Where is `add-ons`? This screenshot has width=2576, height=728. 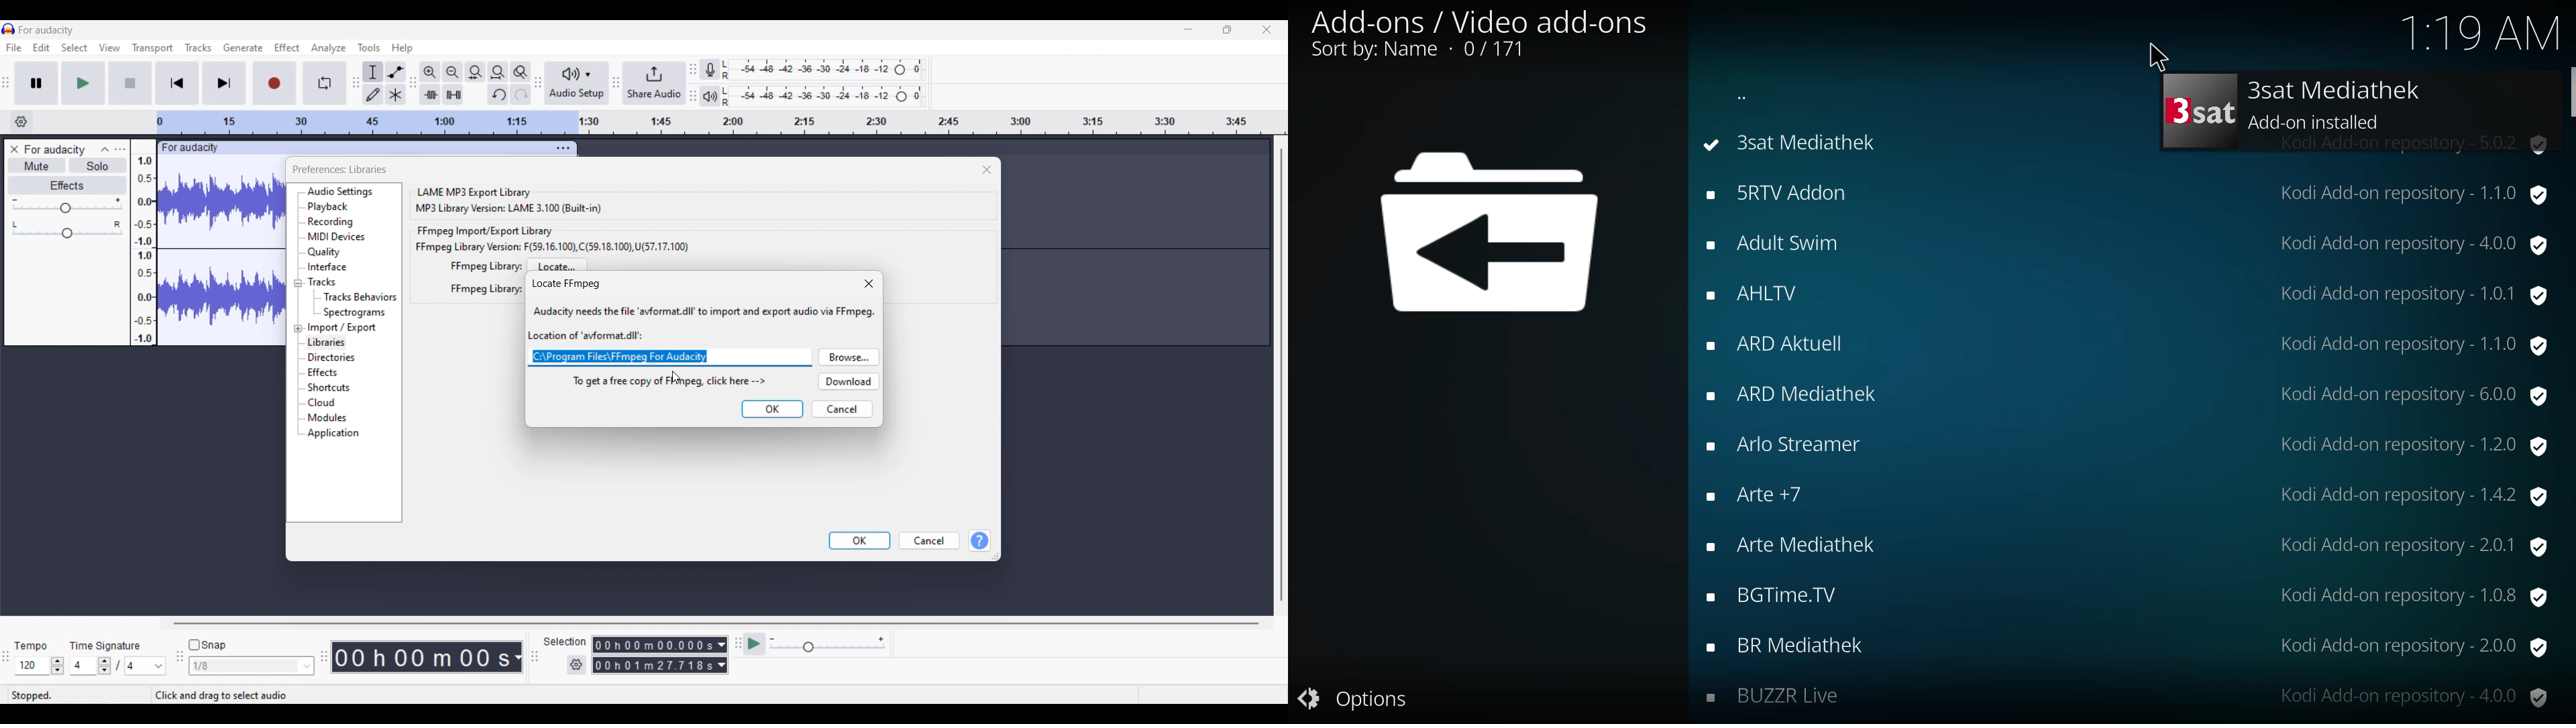
add-ons is located at coordinates (1760, 493).